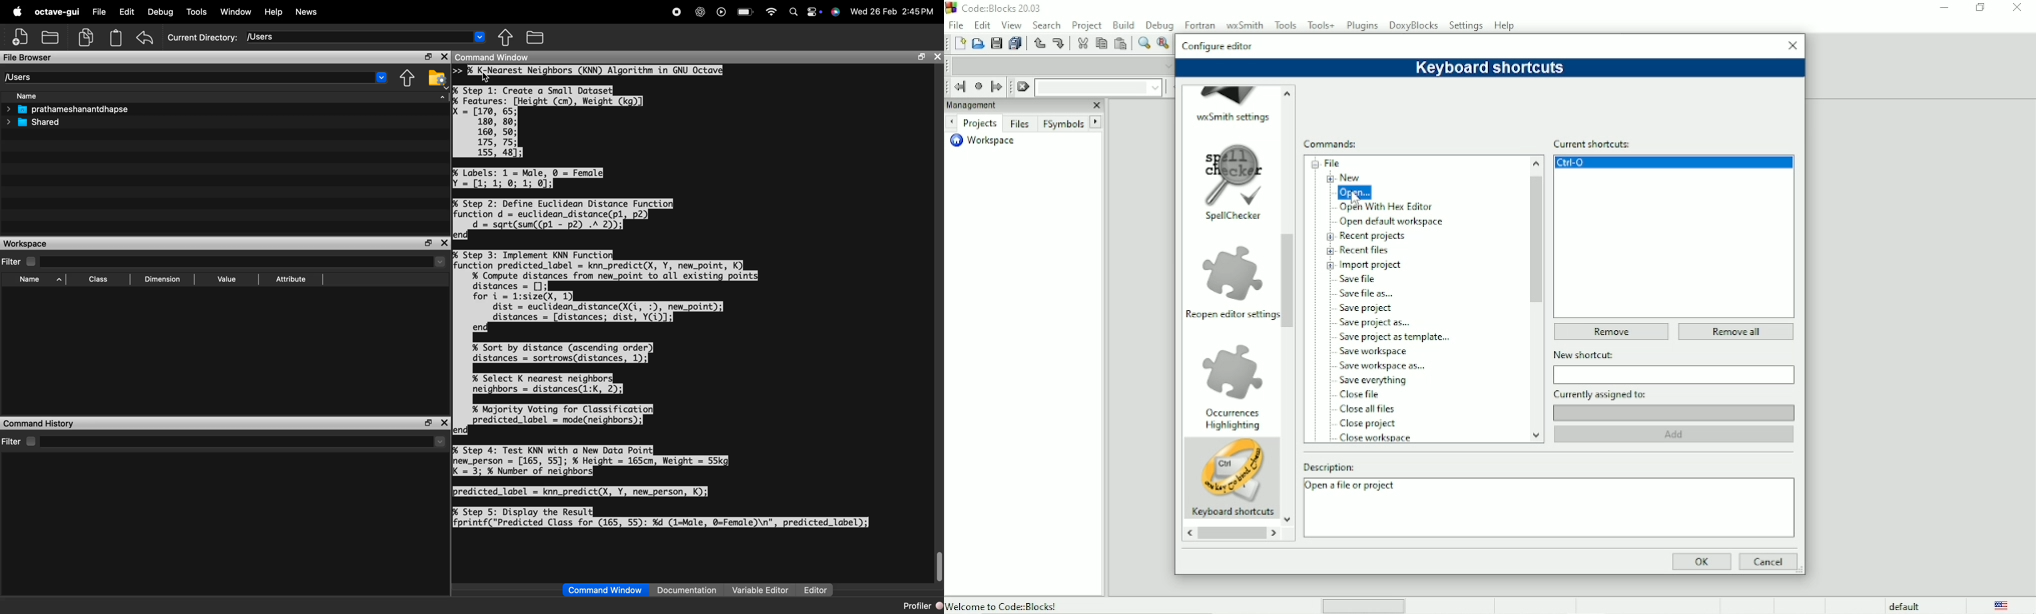 This screenshot has width=2044, height=616. I want to click on cursor, so click(484, 79).